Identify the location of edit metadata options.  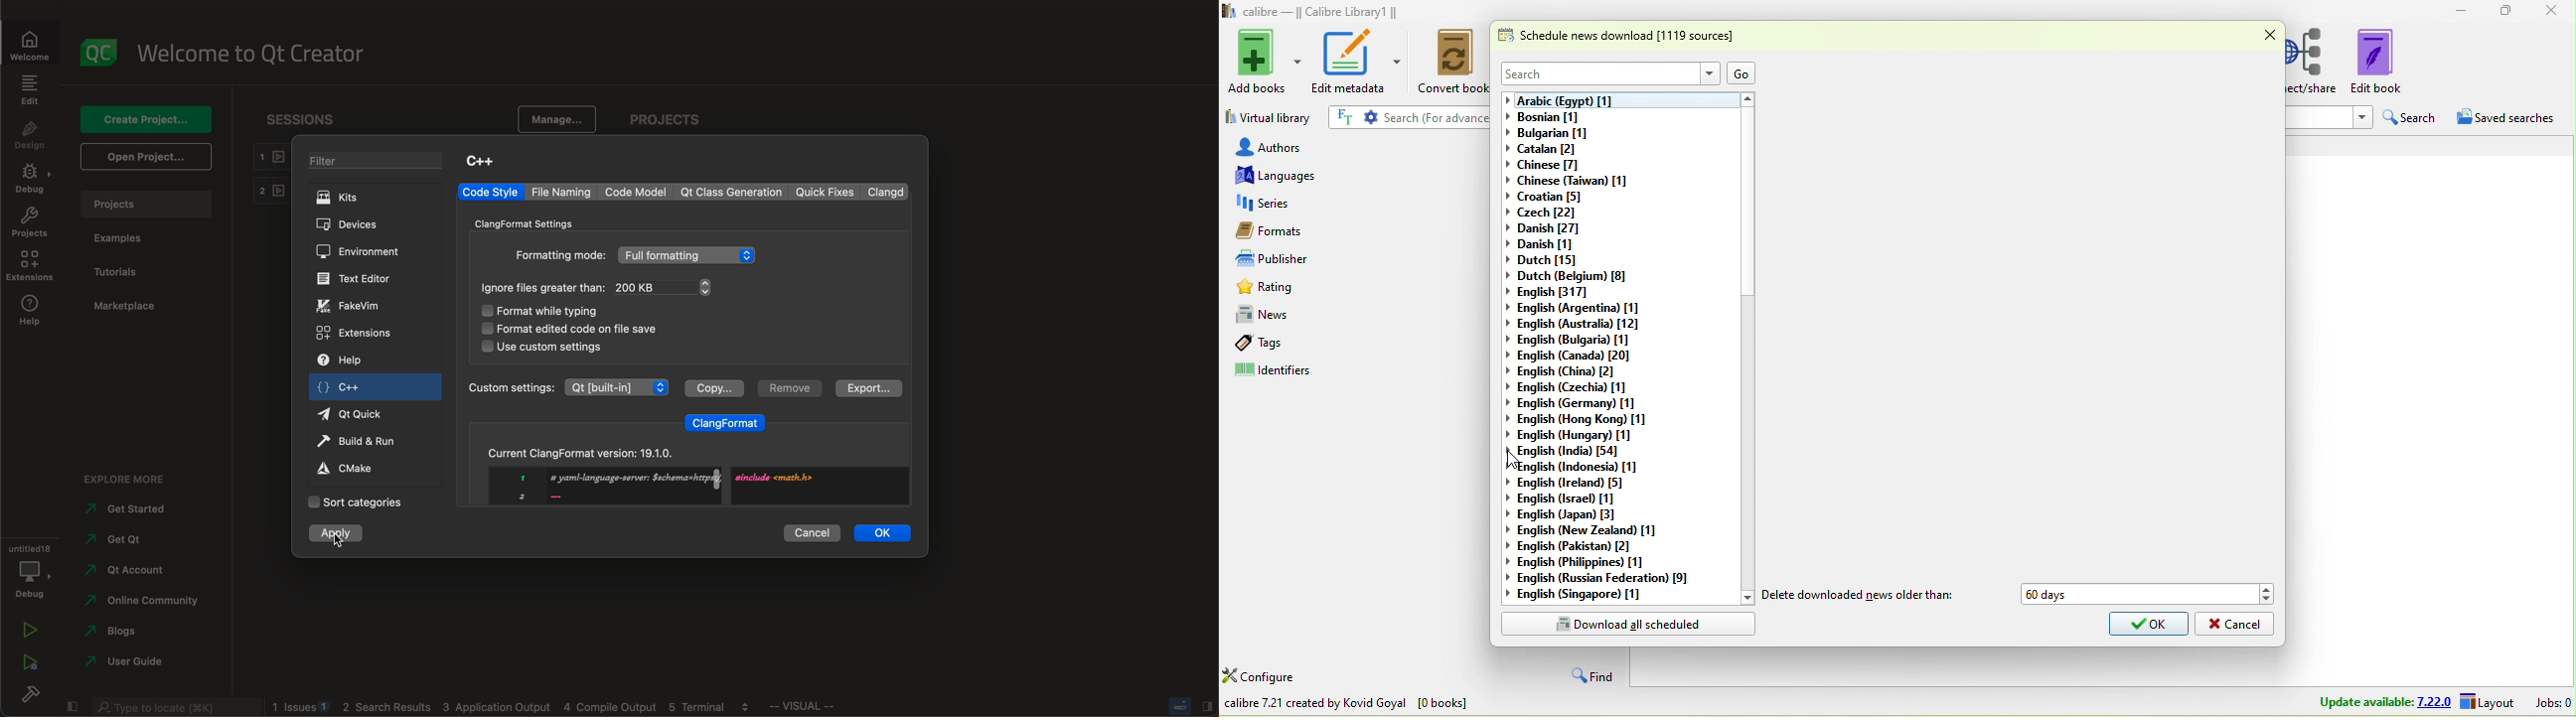
(1399, 61).